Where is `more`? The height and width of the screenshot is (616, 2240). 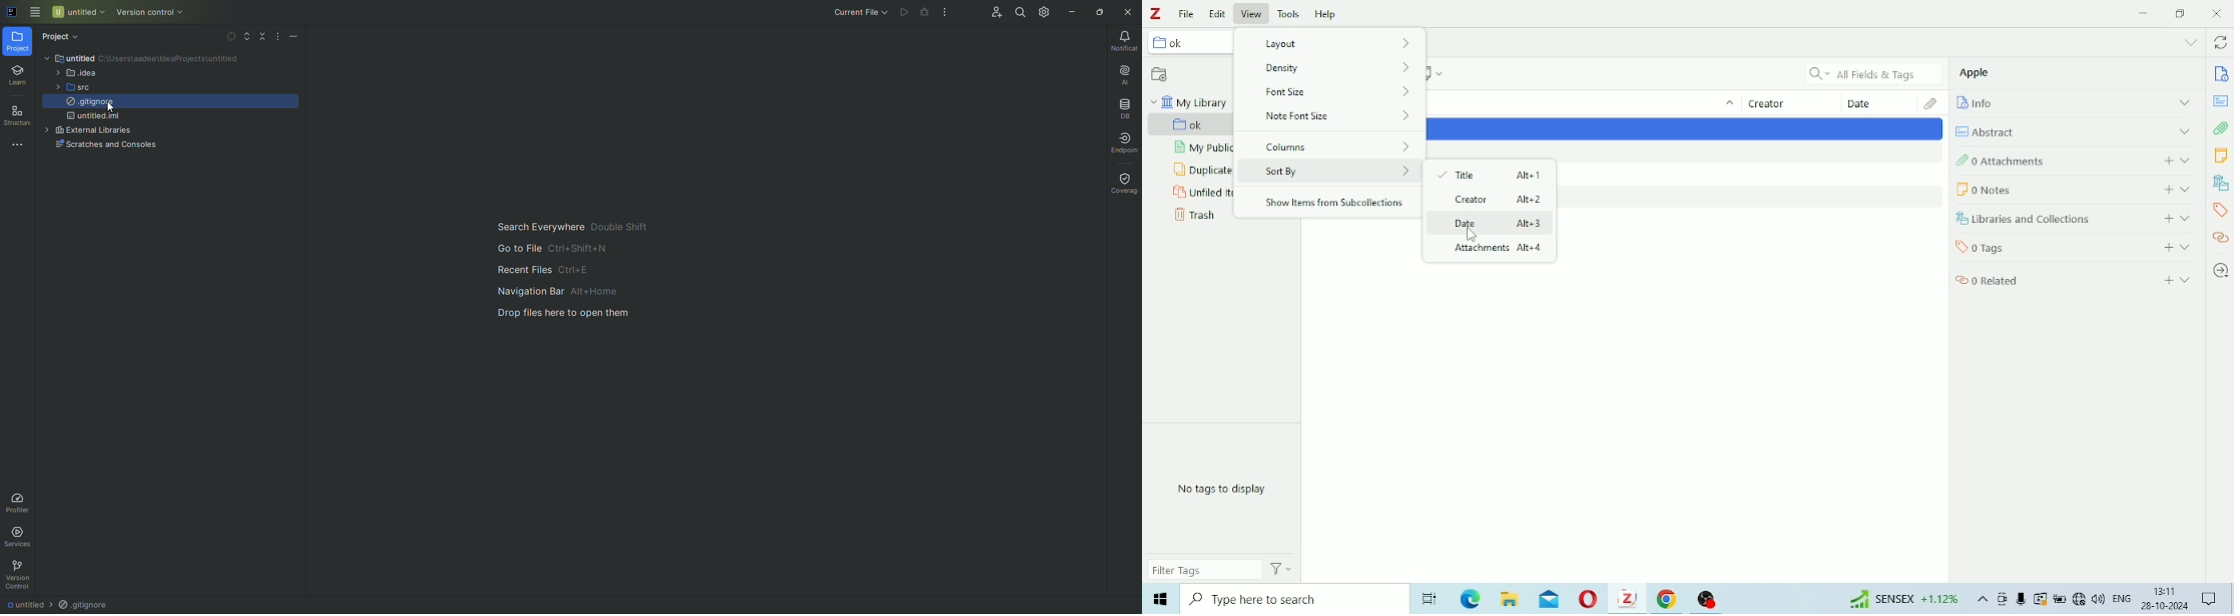
more is located at coordinates (2191, 41).